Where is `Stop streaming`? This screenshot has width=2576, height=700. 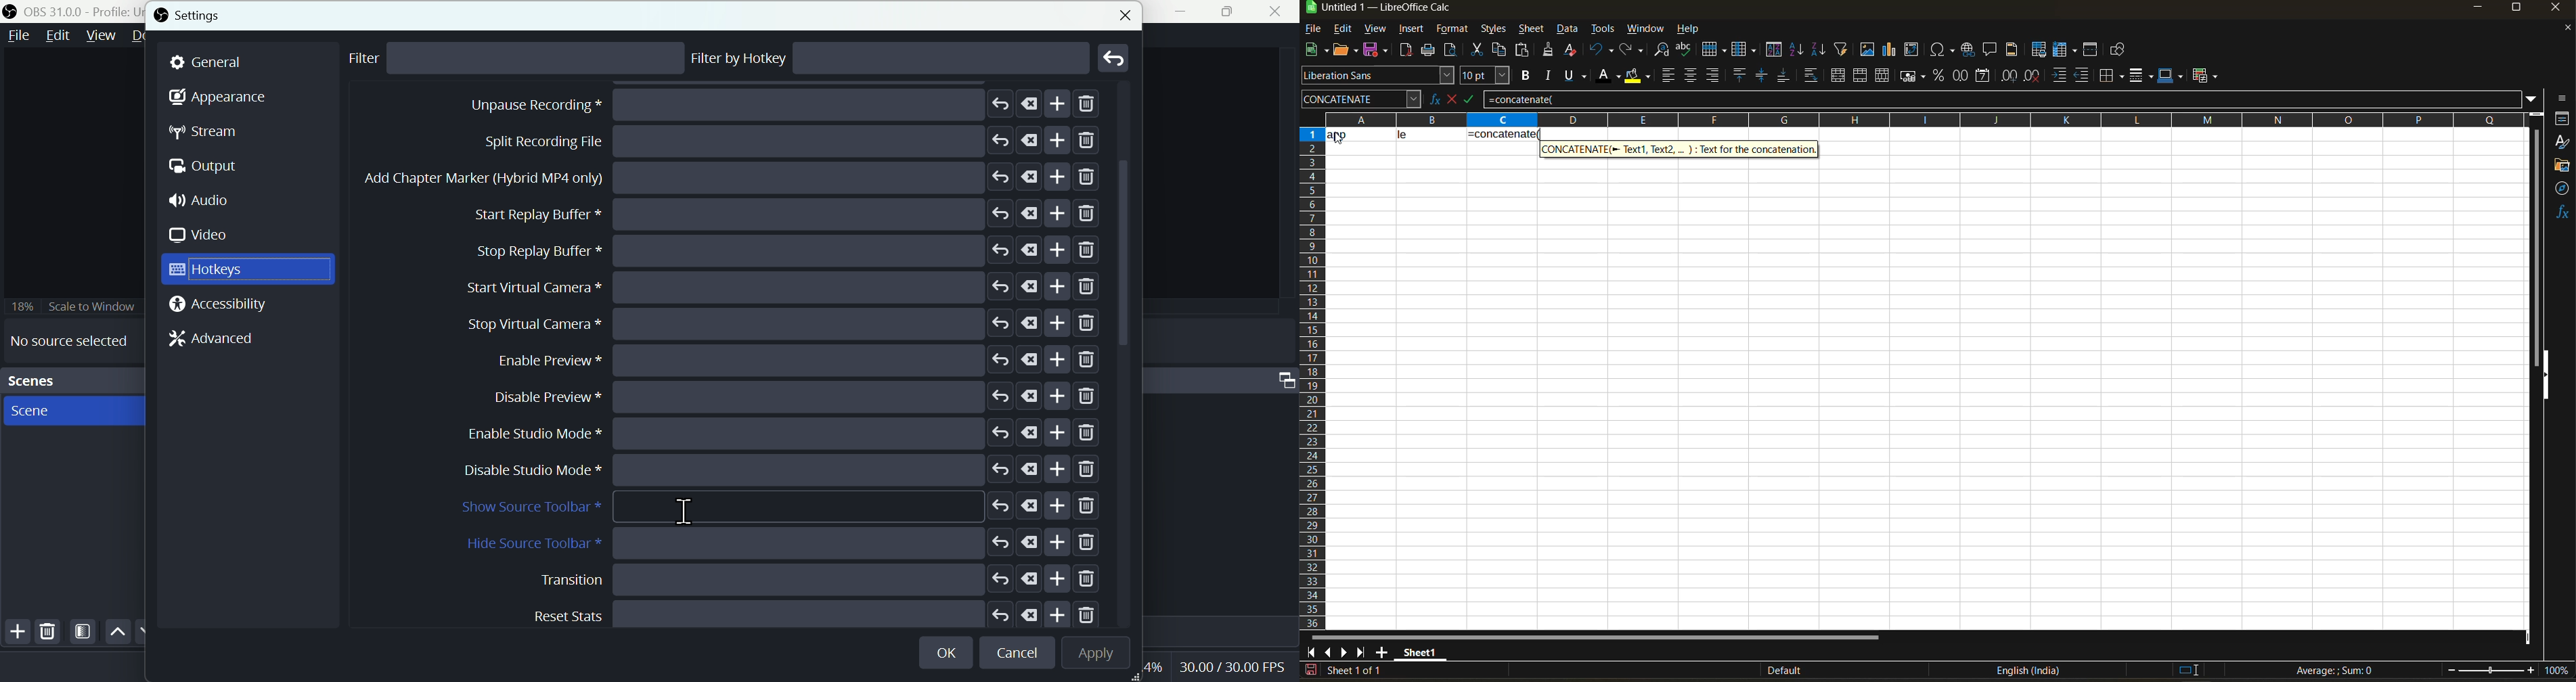 Stop streaming is located at coordinates (751, 106).